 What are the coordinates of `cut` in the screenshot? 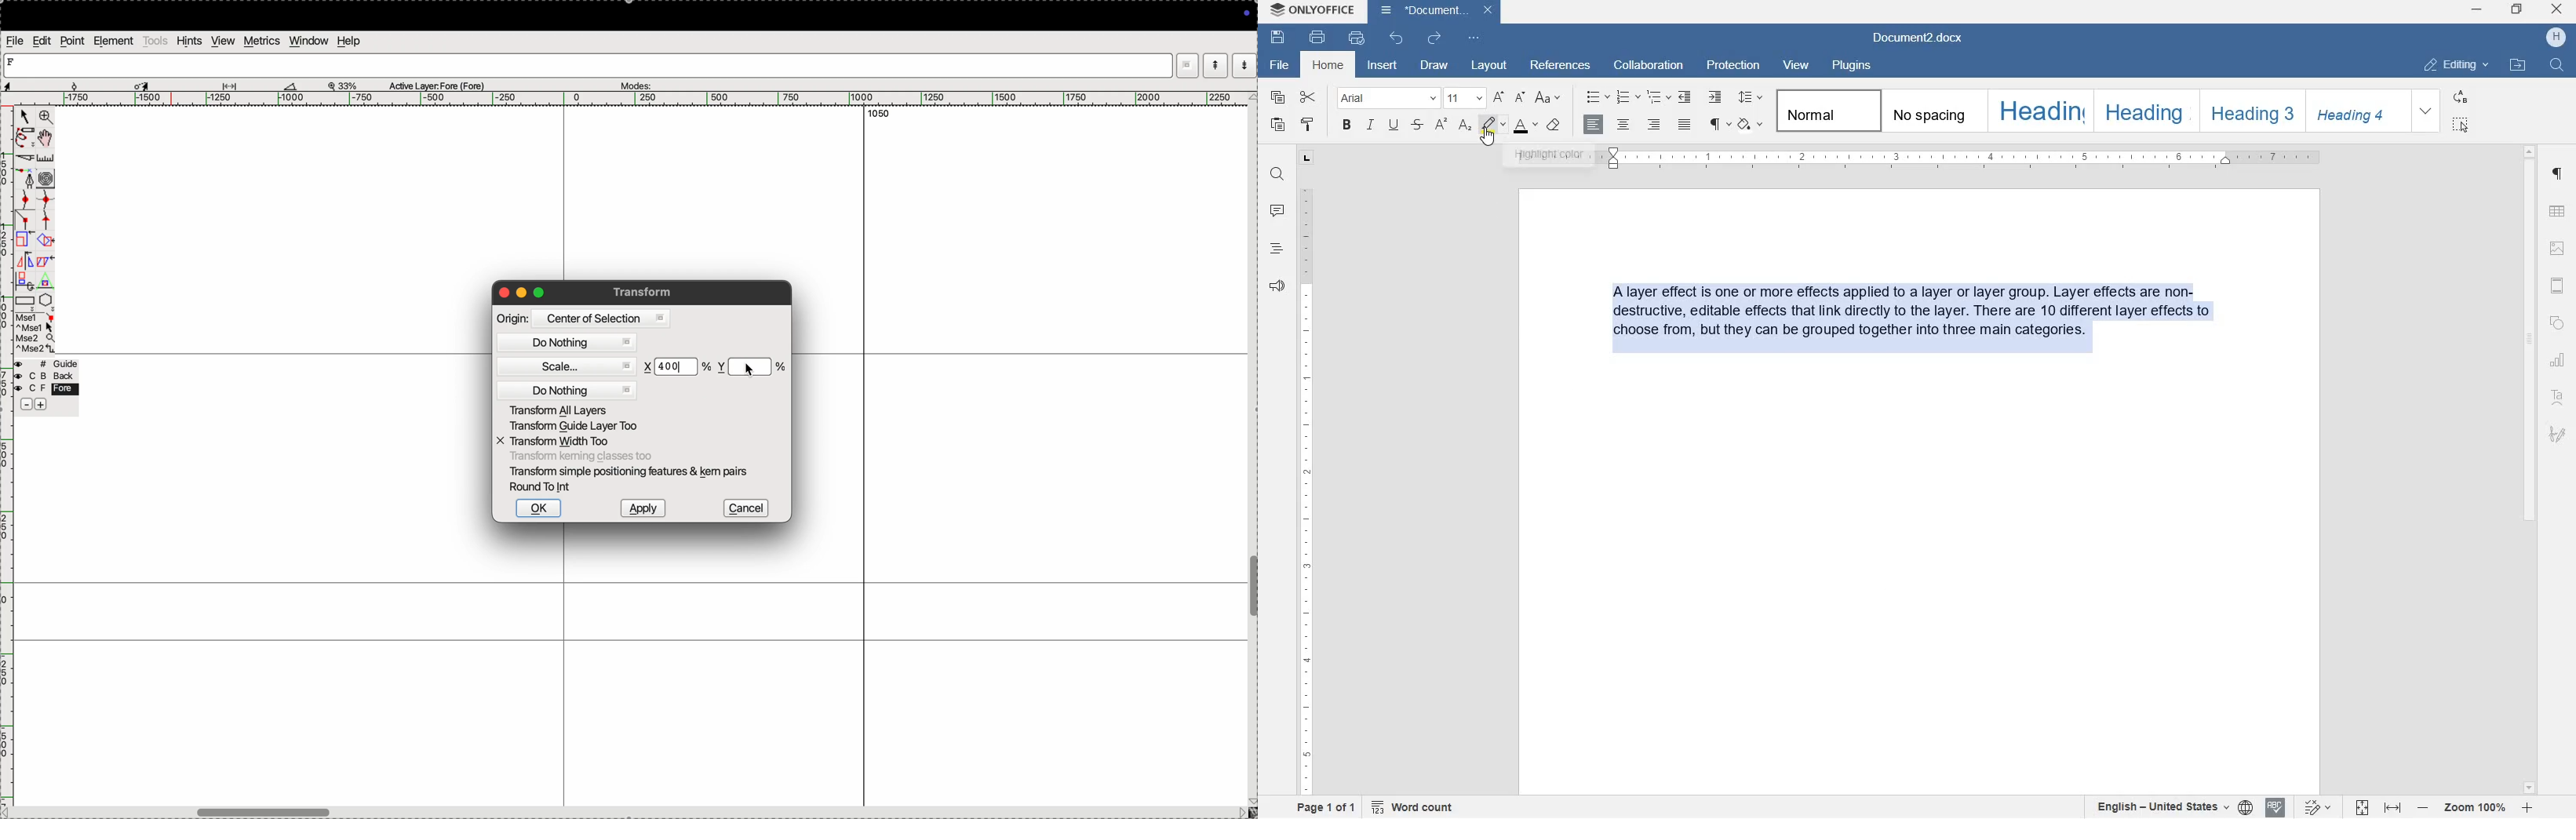 It's located at (25, 160).